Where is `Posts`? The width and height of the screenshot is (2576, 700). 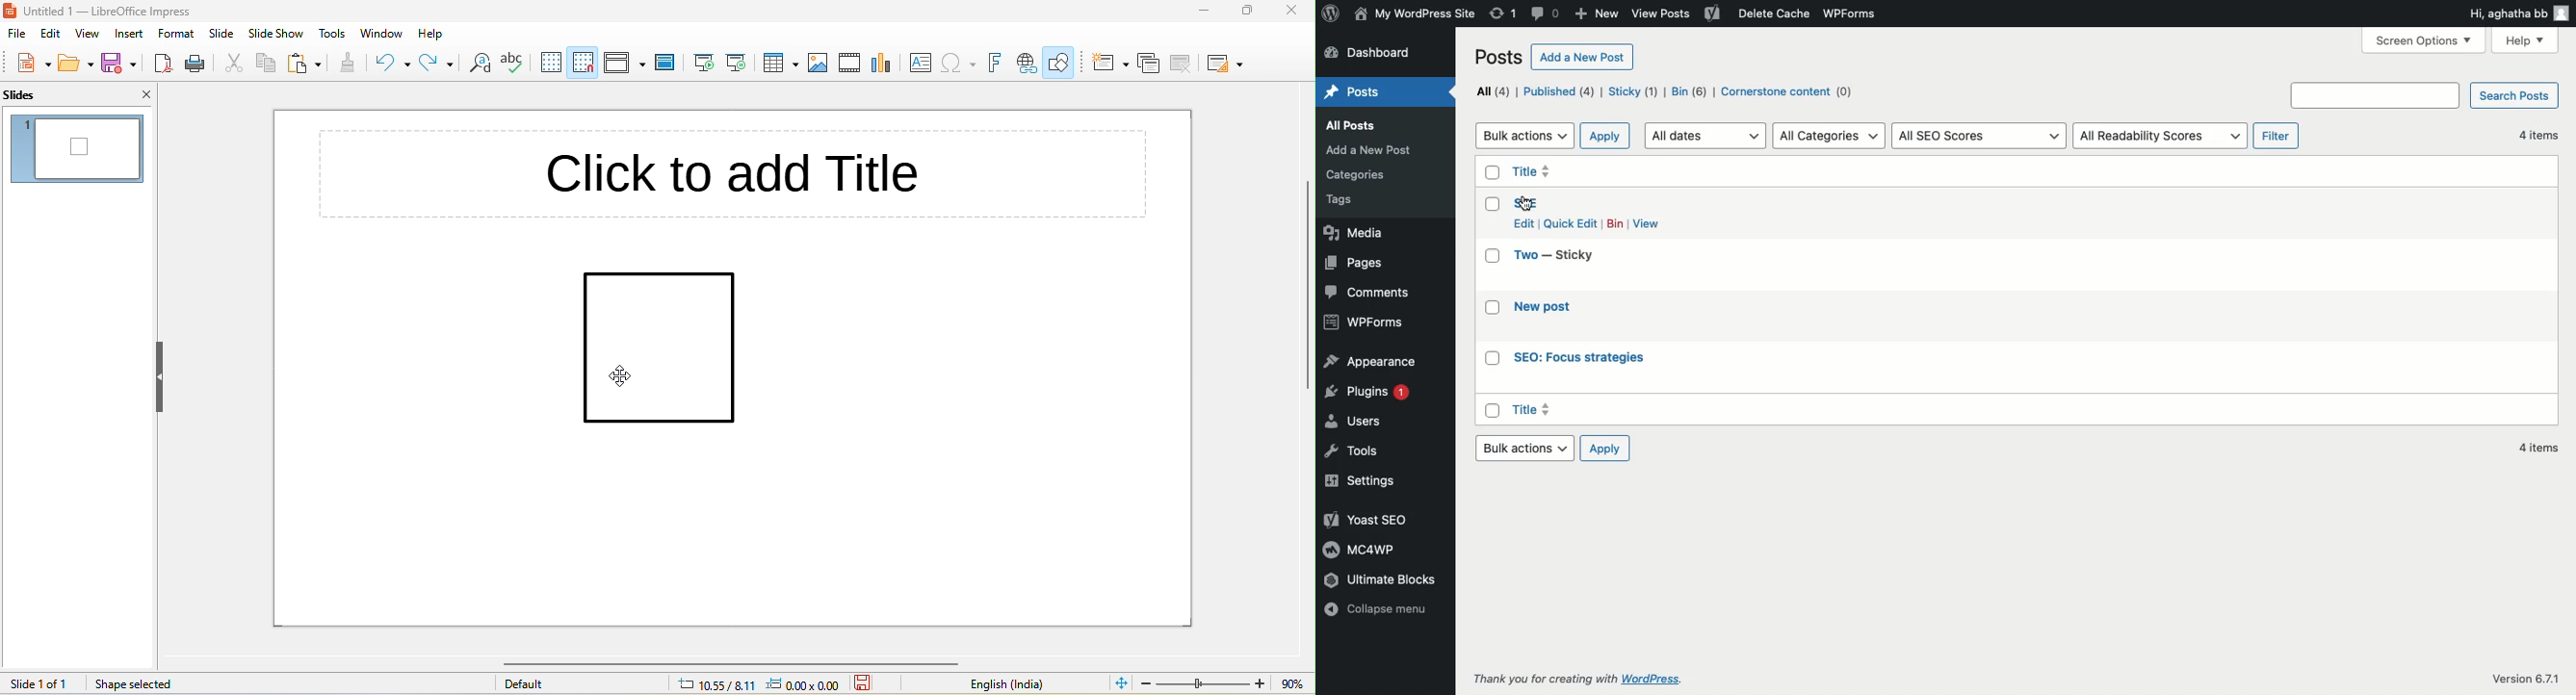
Posts is located at coordinates (1353, 89).